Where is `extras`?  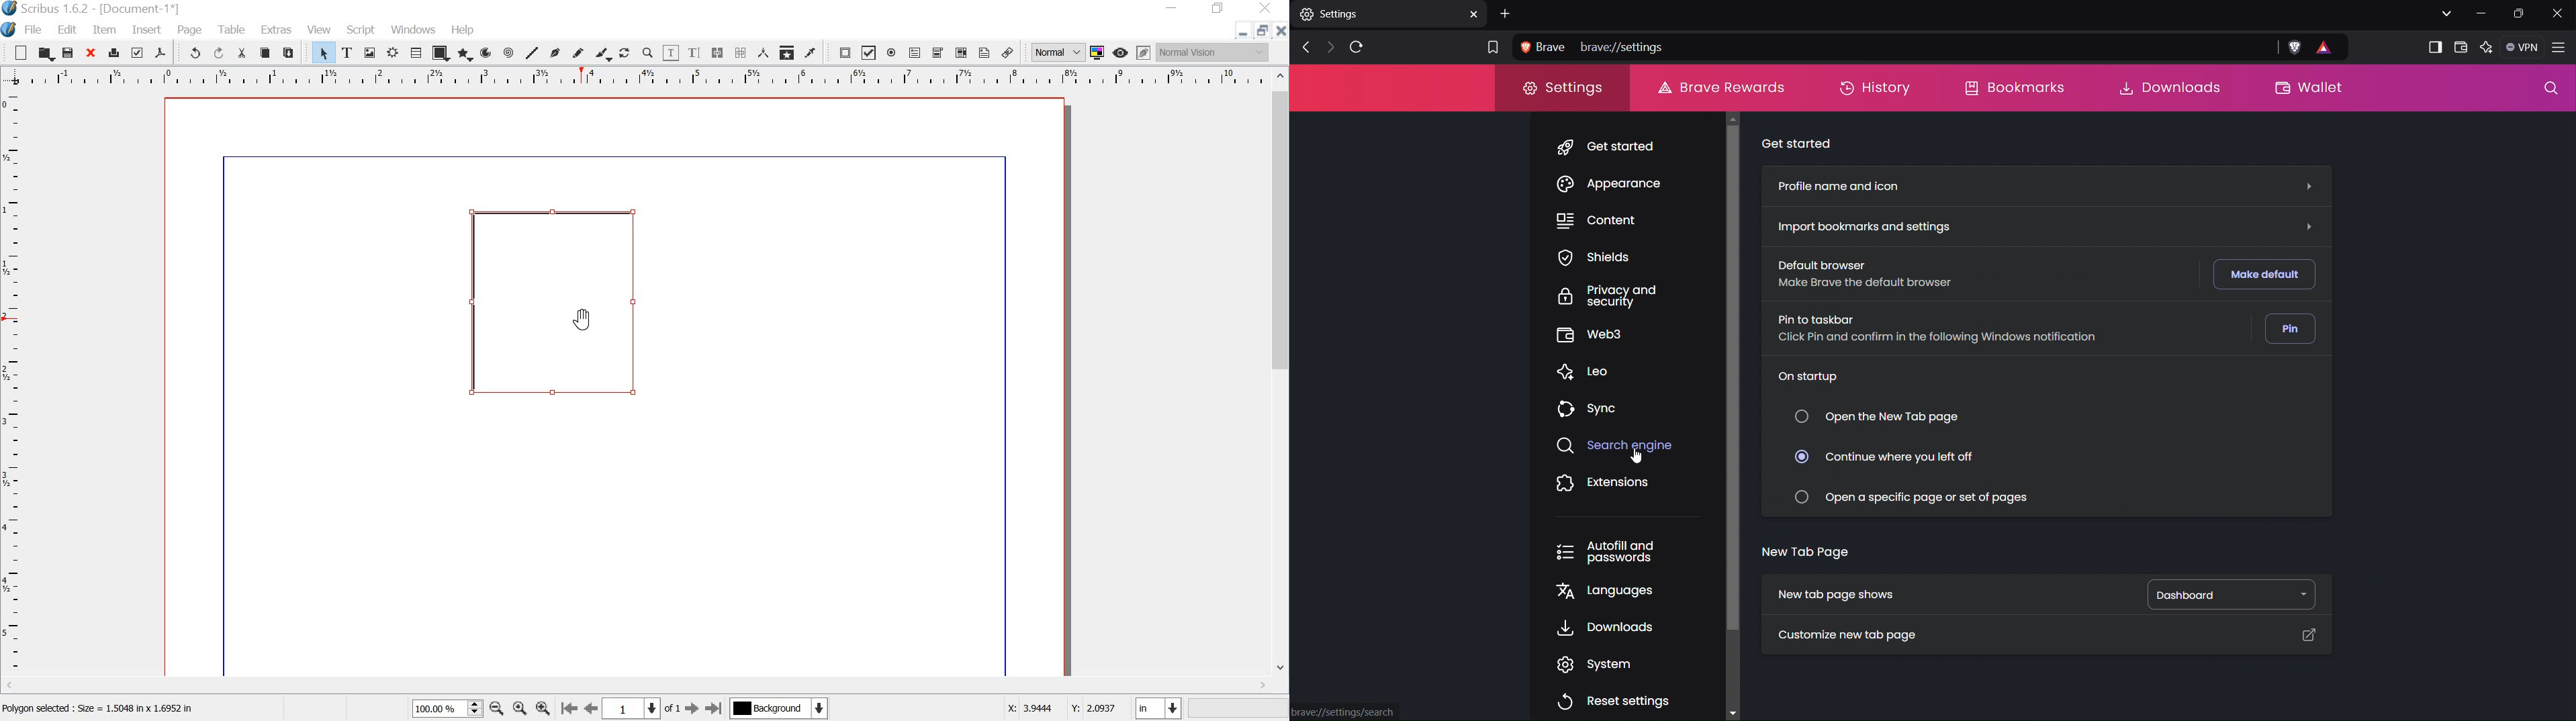 extras is located at coordinates (277, 29).